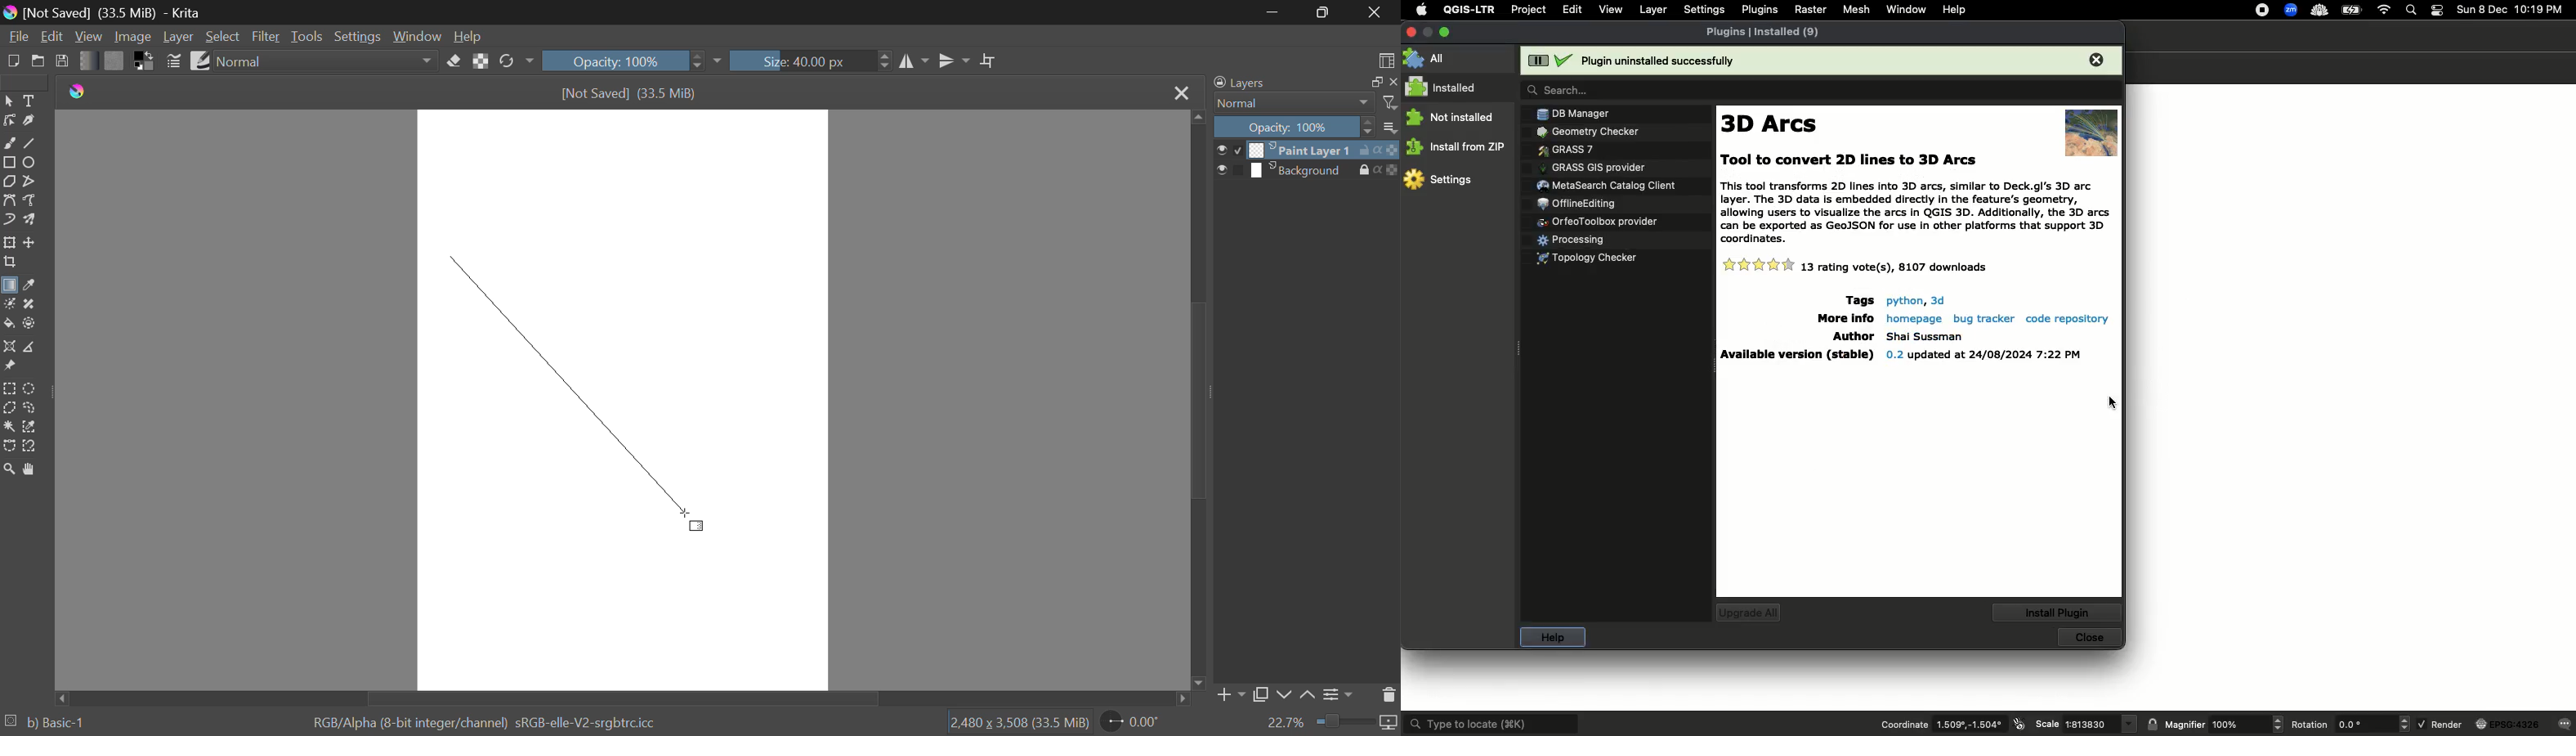 The height and width of the screenshot is (756, 2576). What do you see at coordinates (1392, 82) in the screenshot?
I see `close` at bounding box center [1392, 82].